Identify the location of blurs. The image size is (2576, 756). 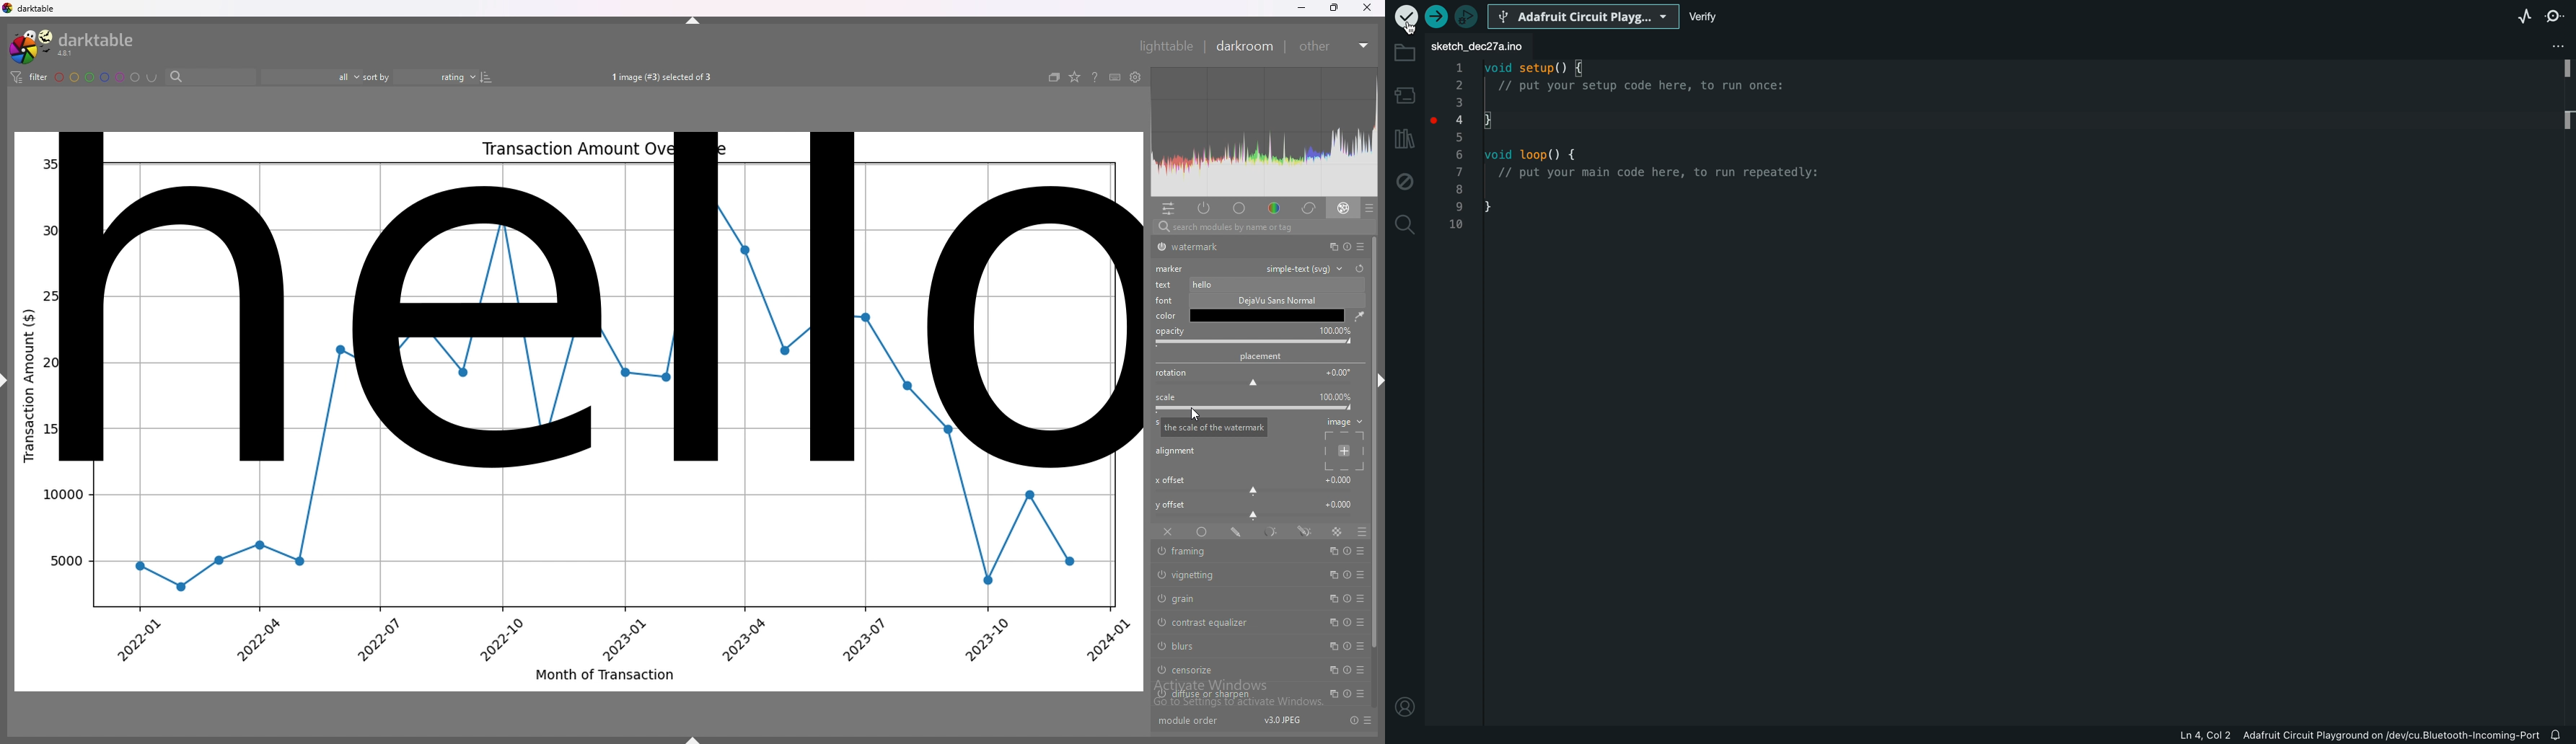
(1231, 646).